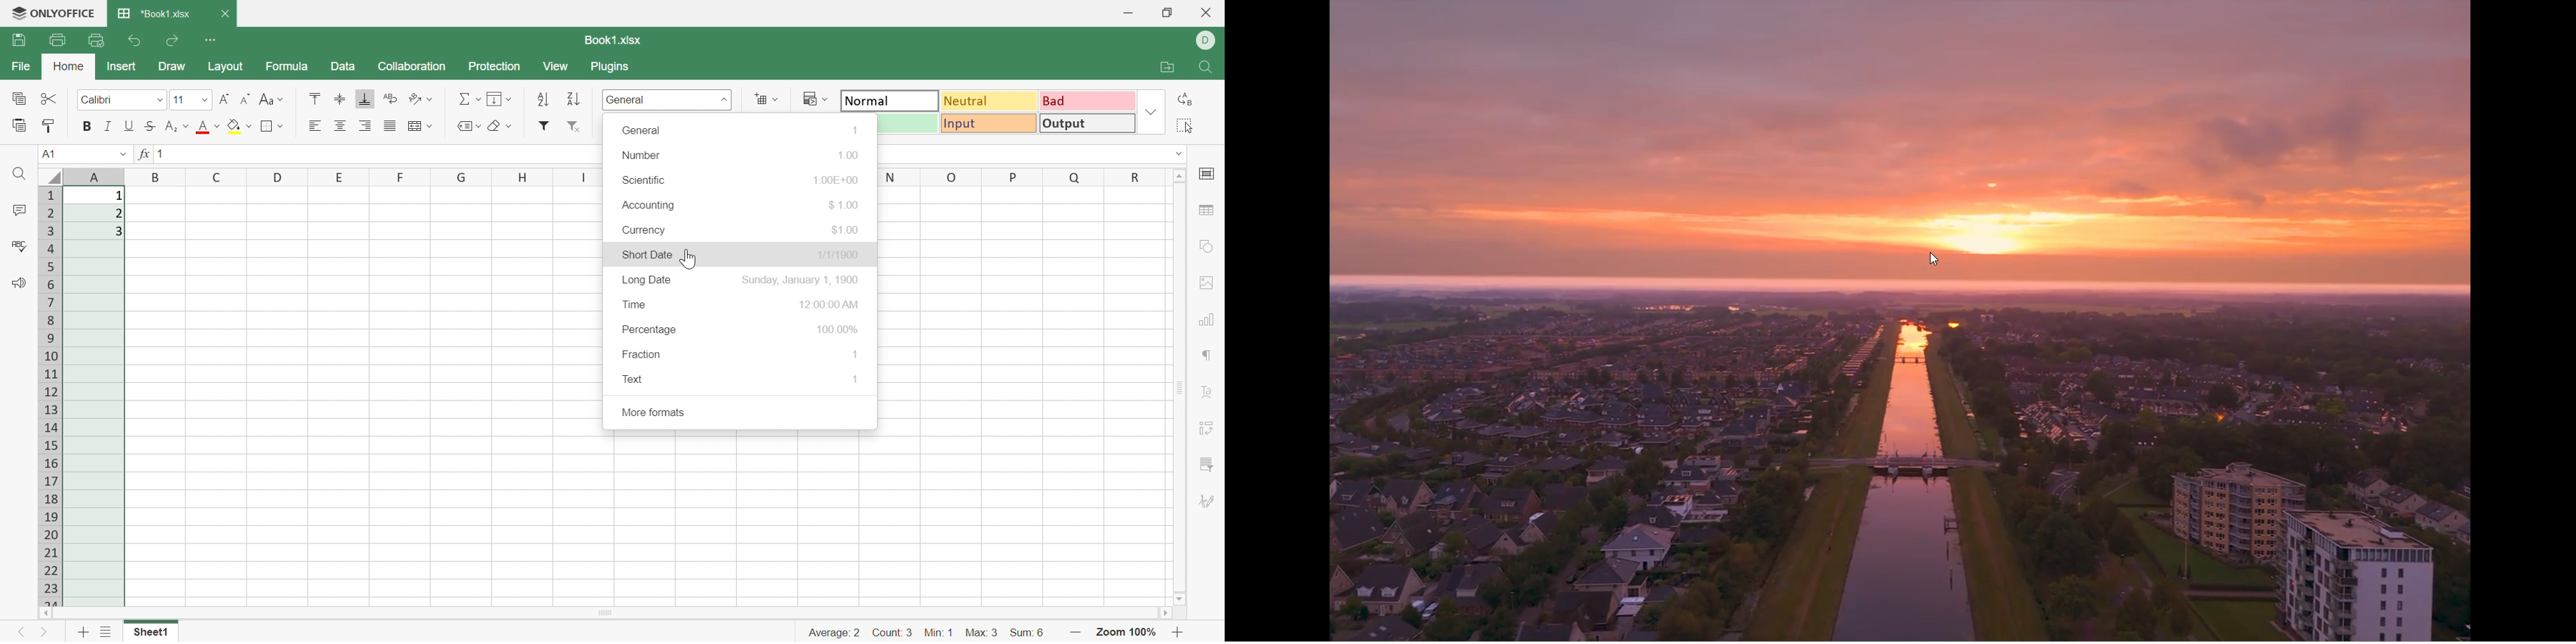 This screenshot has width=2576, height=644. Describe the element at coordinates (172, 66) in the screenshot. I see `Draw` at that location.